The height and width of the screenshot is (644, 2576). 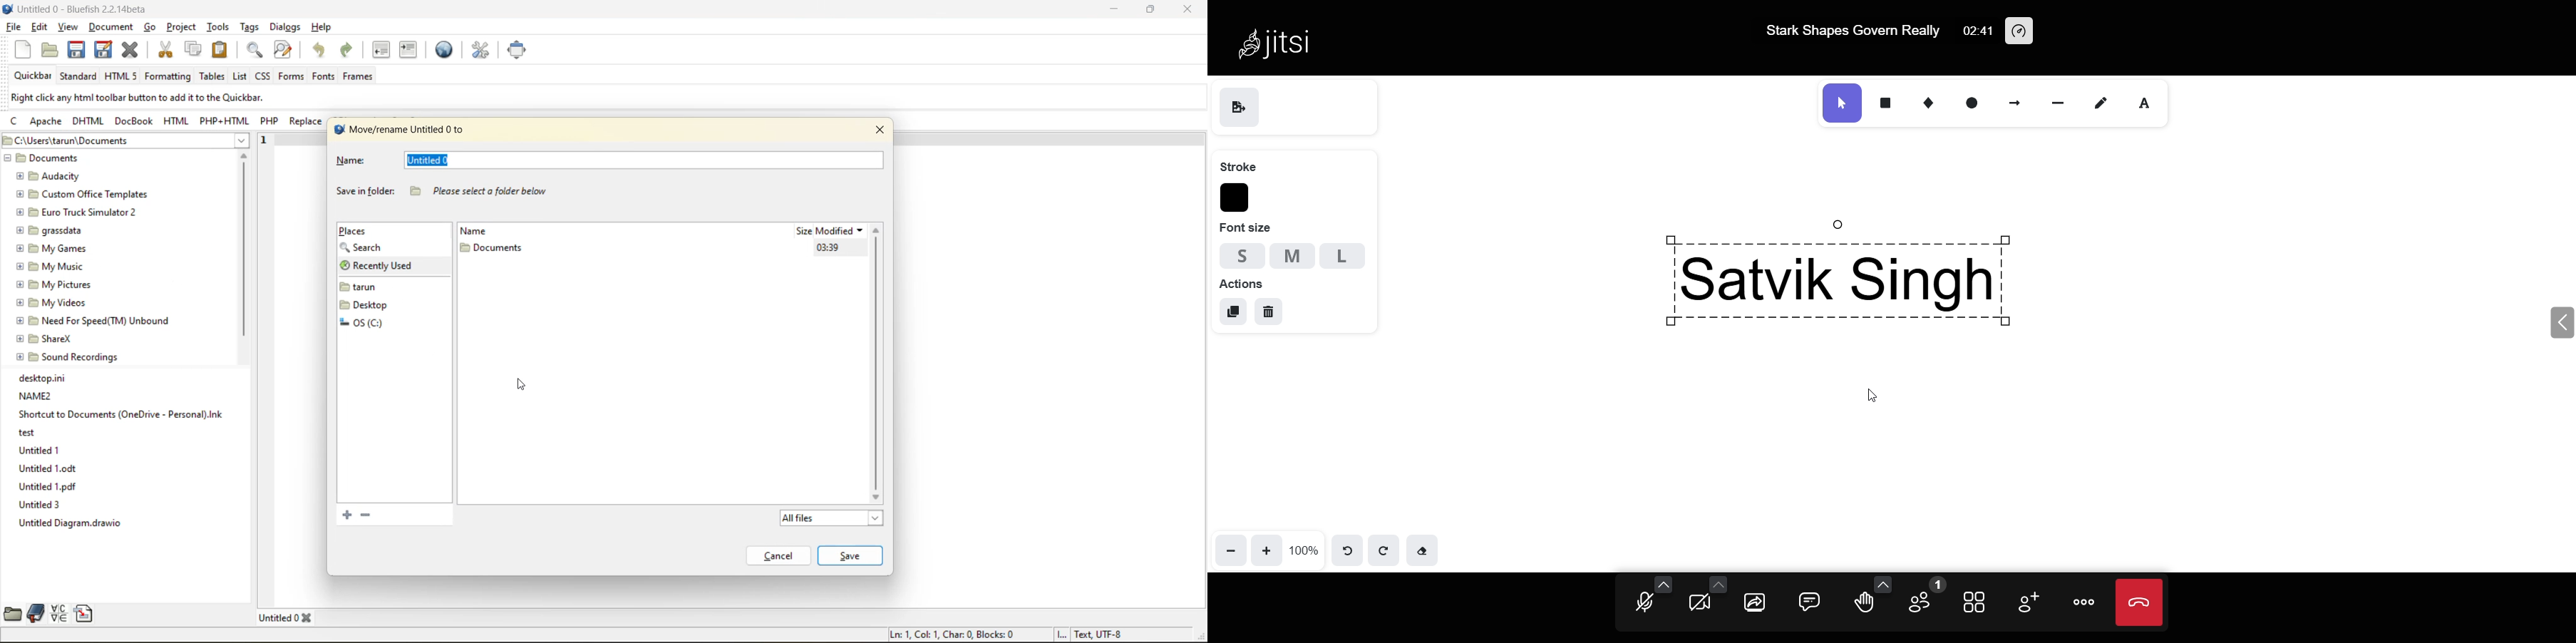 What do you see at coordinates (45, 338) in the screenshot?
I see `ShareX` at bounding box center [45, 338].